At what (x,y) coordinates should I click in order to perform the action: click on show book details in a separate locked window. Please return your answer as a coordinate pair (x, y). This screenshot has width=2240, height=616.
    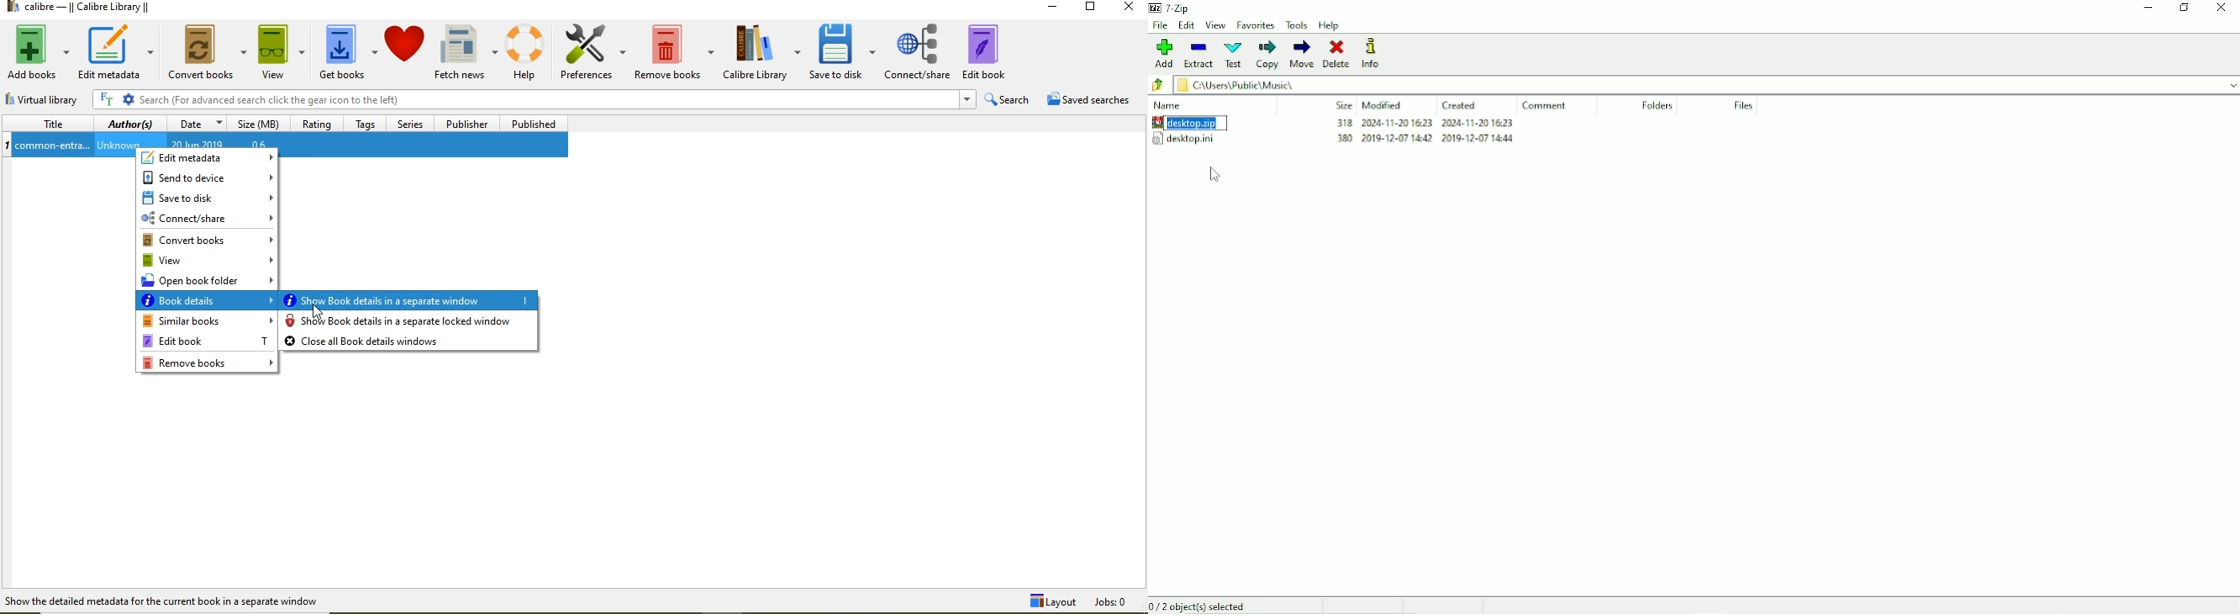
    Looking at the image, I should click on (410, 321).